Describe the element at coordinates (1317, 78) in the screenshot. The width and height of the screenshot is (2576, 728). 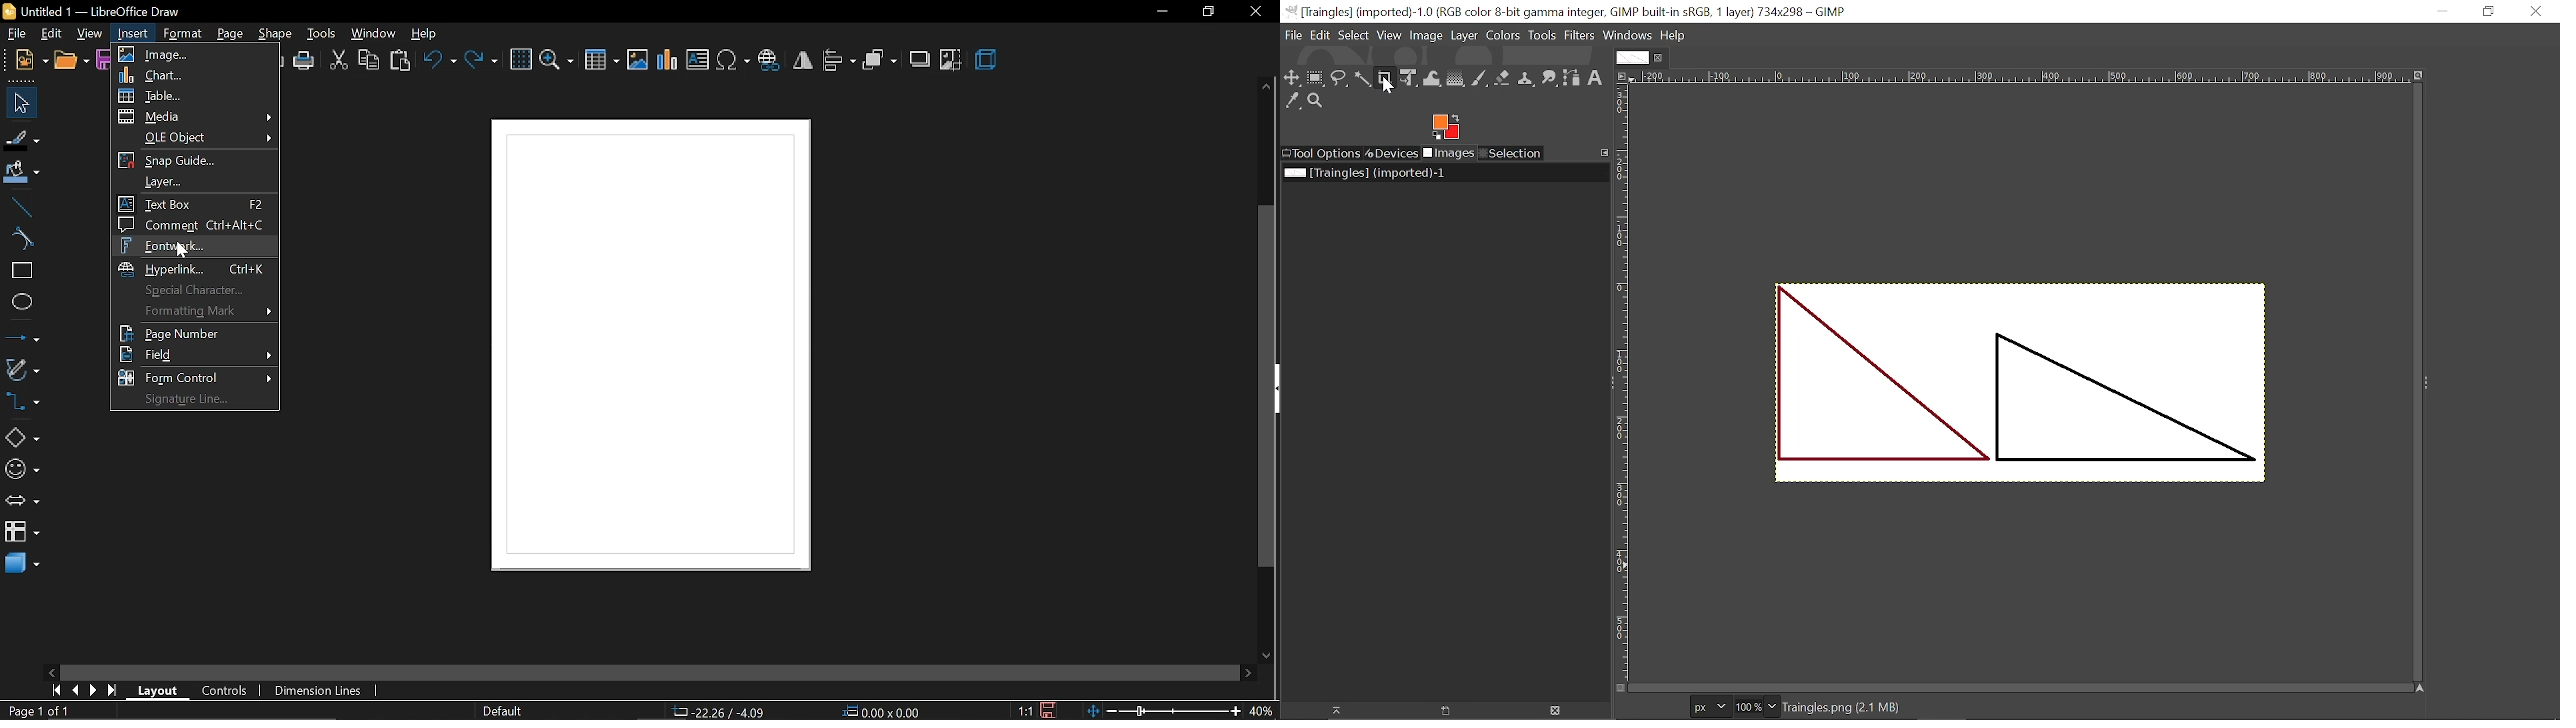
I see `rectangle select tool` at that location.